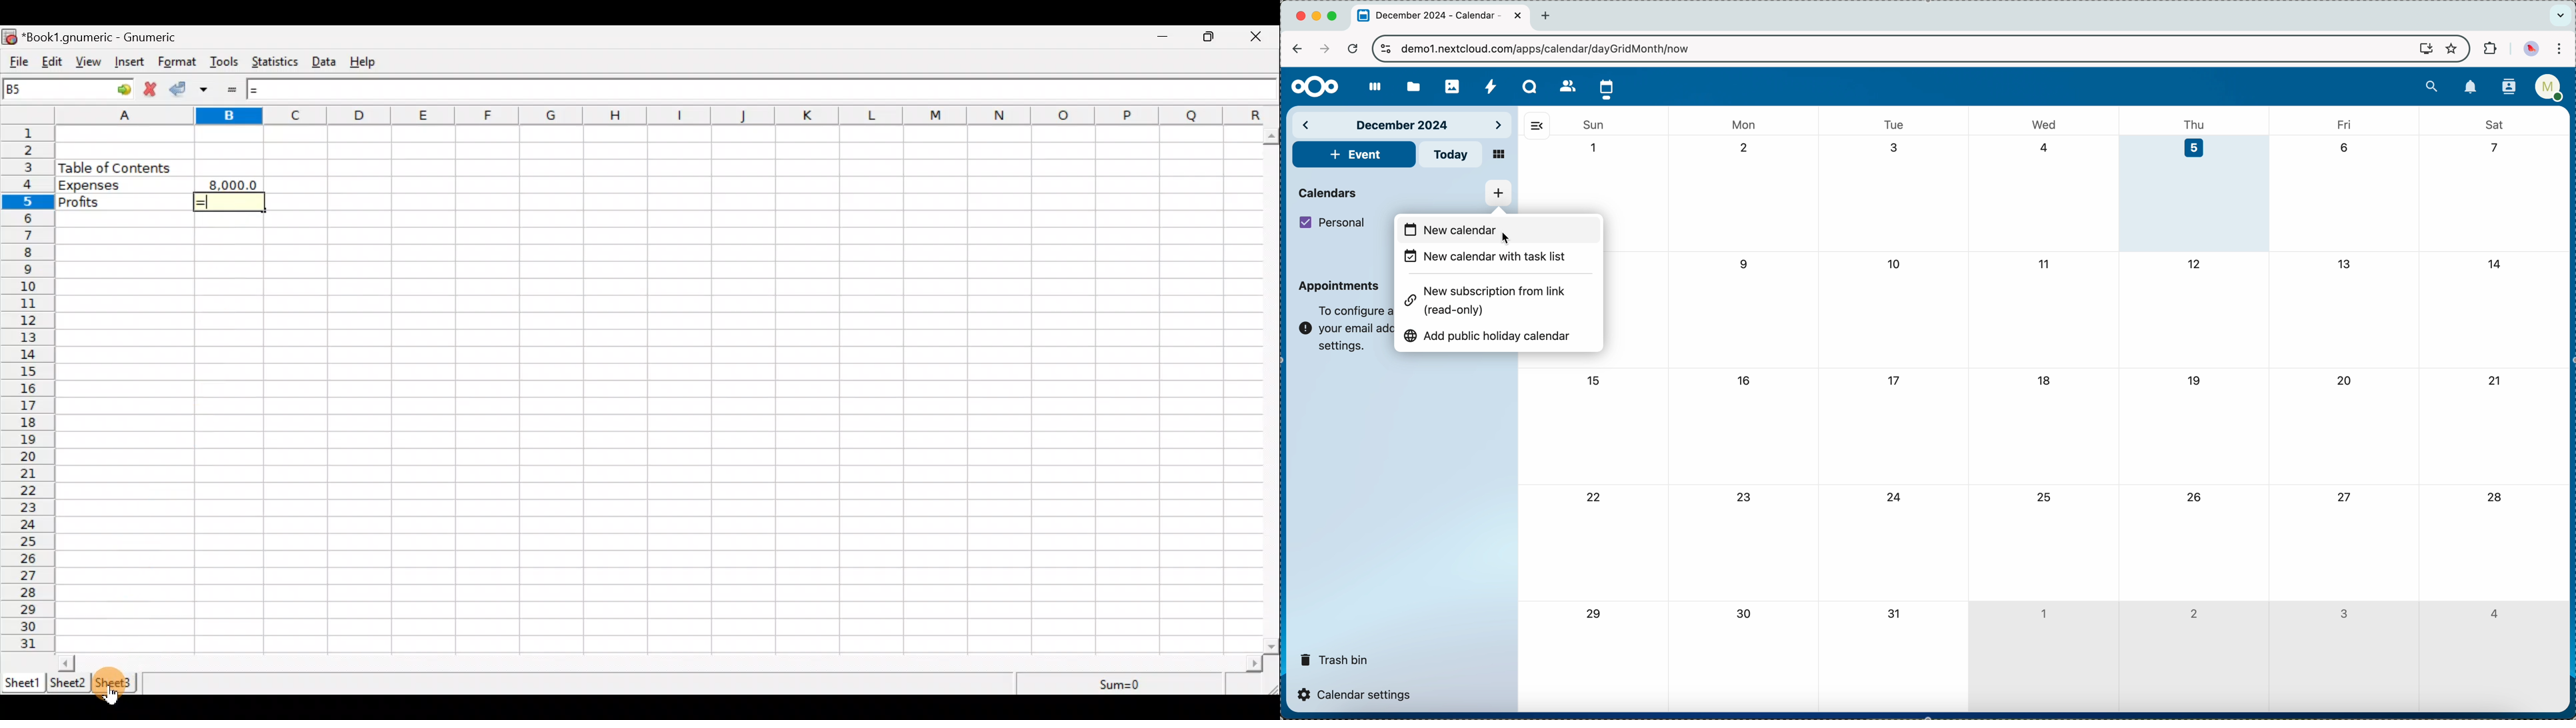 This screenshot has width=2576, height=728. I want to click on thu, so click(2199, 123).